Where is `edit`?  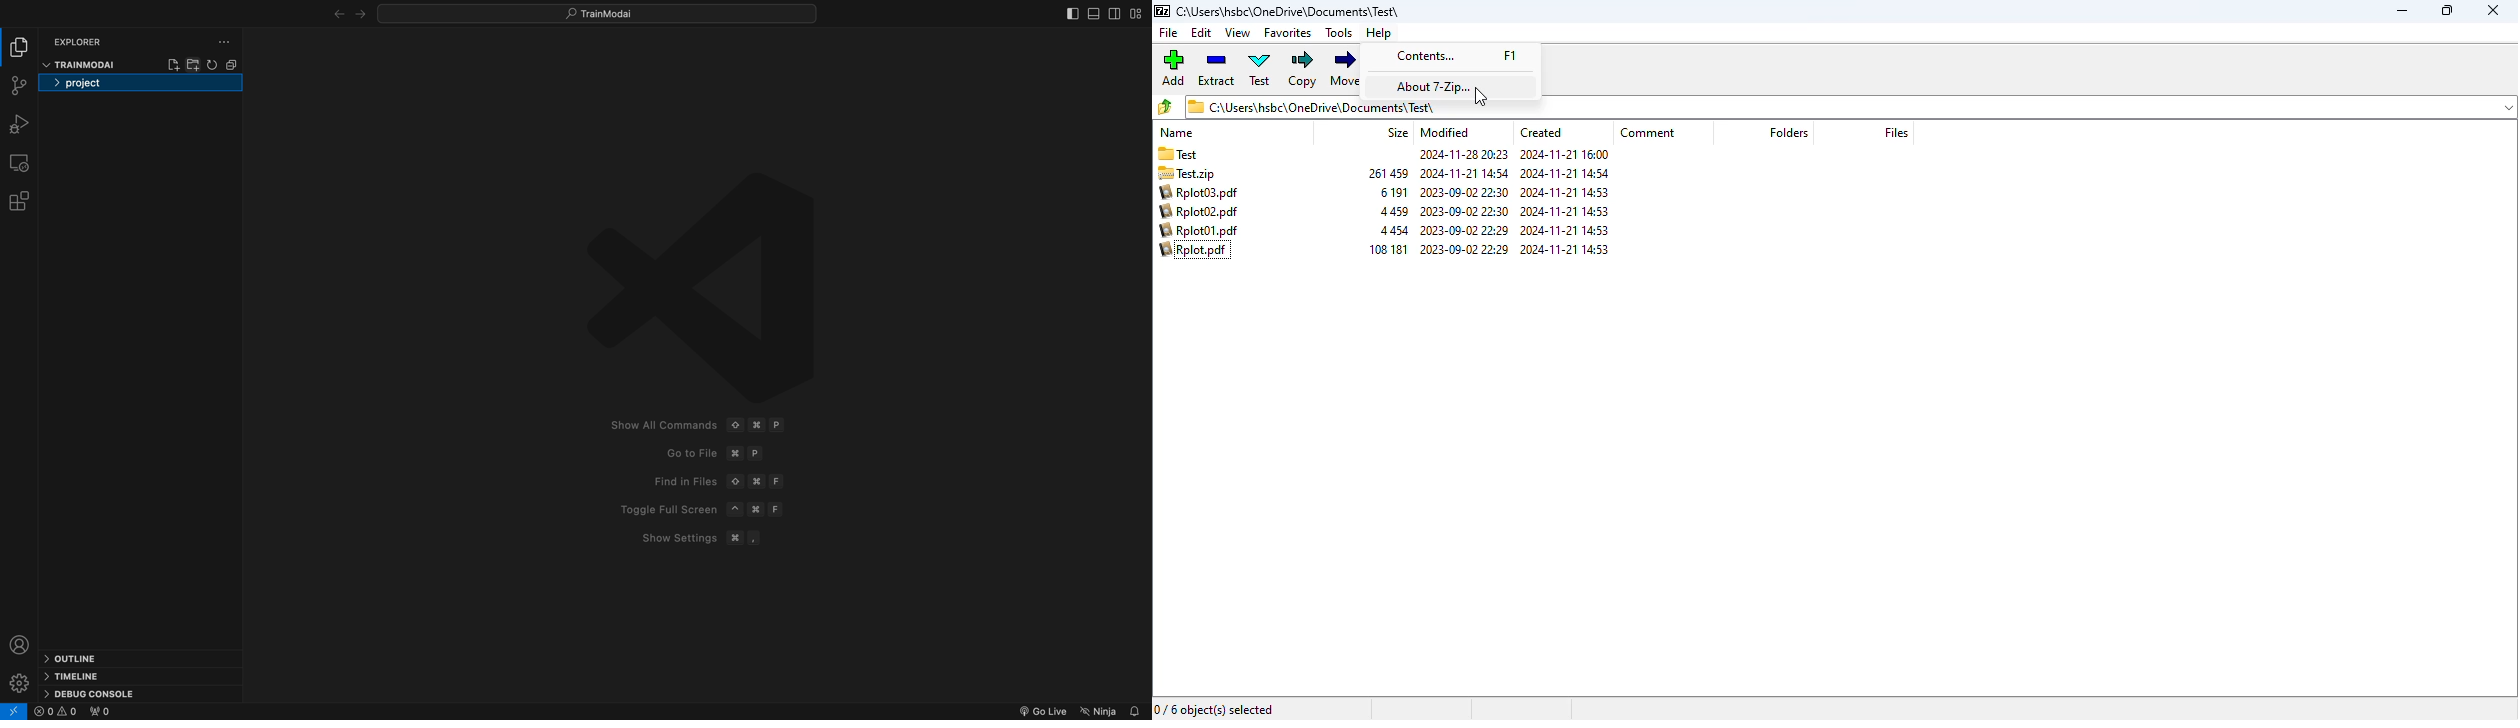
edit is located at coordinates (1201, 33).